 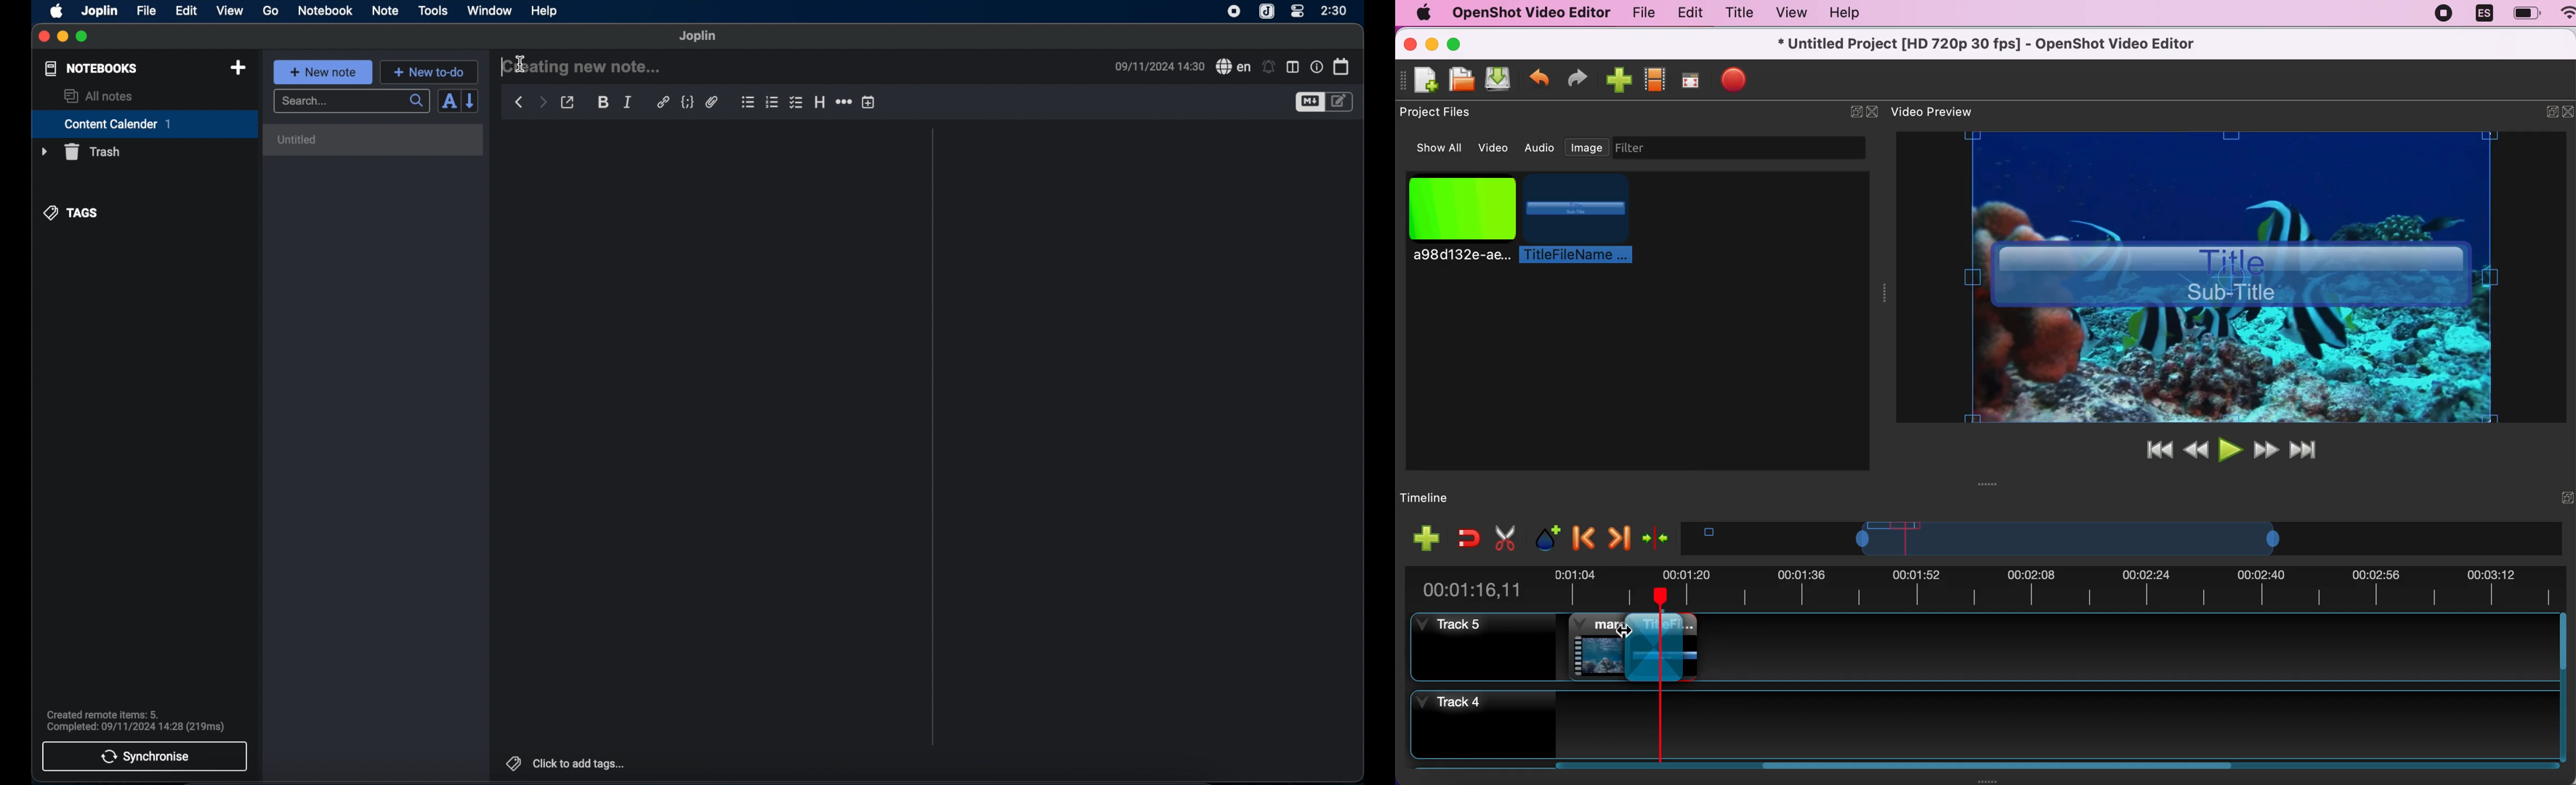 I want to click on hide/expand, so click(x=1854, y=112).